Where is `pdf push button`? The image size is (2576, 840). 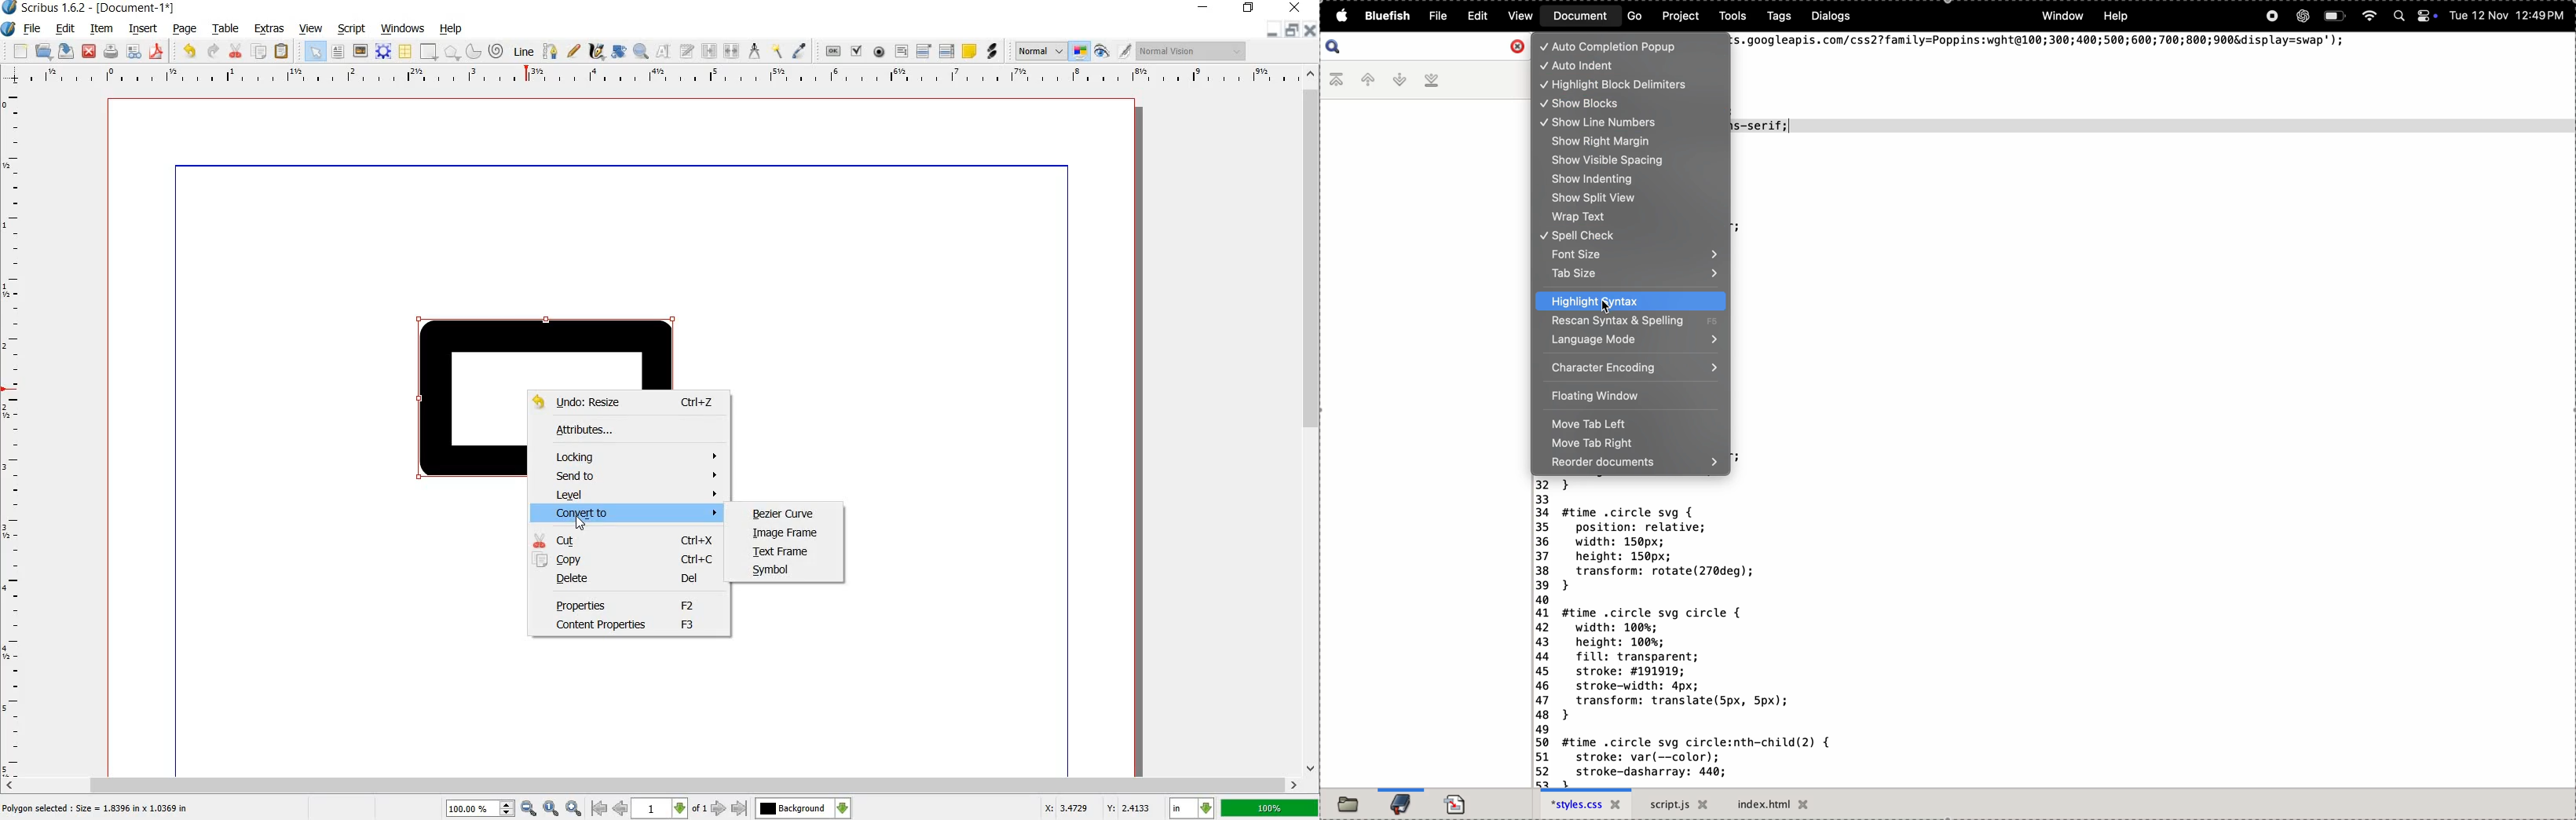 pdf push button is located at coordinates (829, 51).